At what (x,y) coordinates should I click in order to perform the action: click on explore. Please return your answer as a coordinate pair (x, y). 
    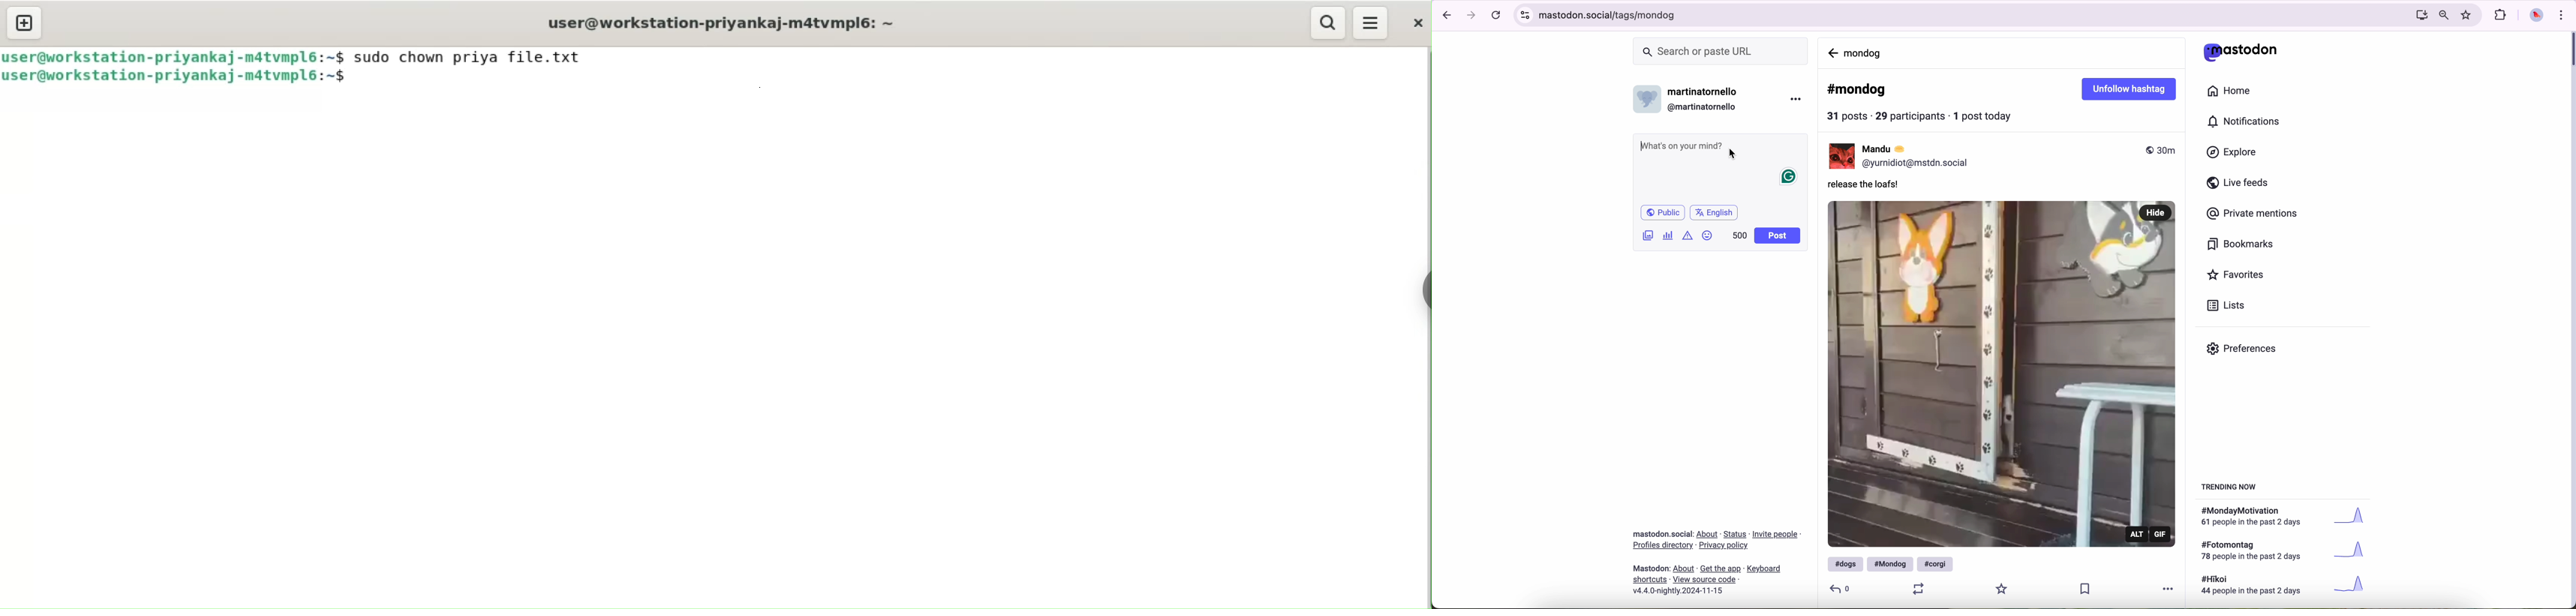
    Looking at the image, I should click on (2234, 153).